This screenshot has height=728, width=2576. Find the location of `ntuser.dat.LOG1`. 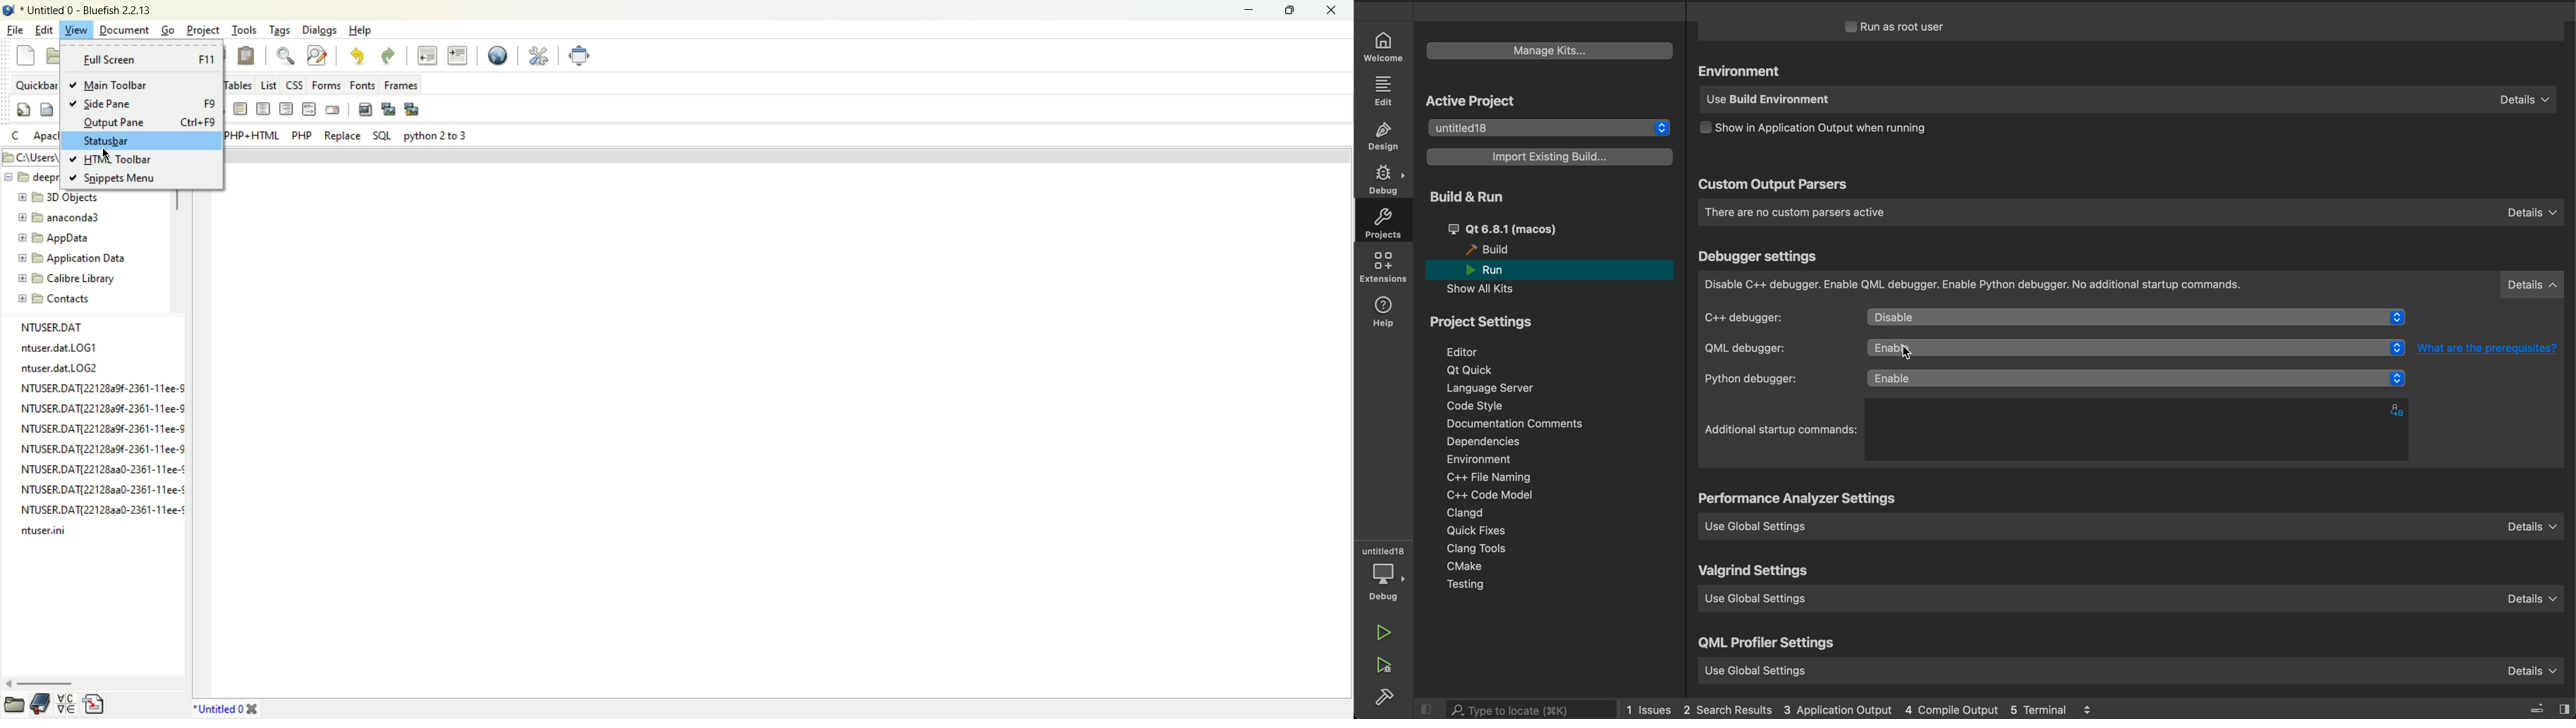

ntuser.dat.LOG1 is located at coordinates (61, 348).